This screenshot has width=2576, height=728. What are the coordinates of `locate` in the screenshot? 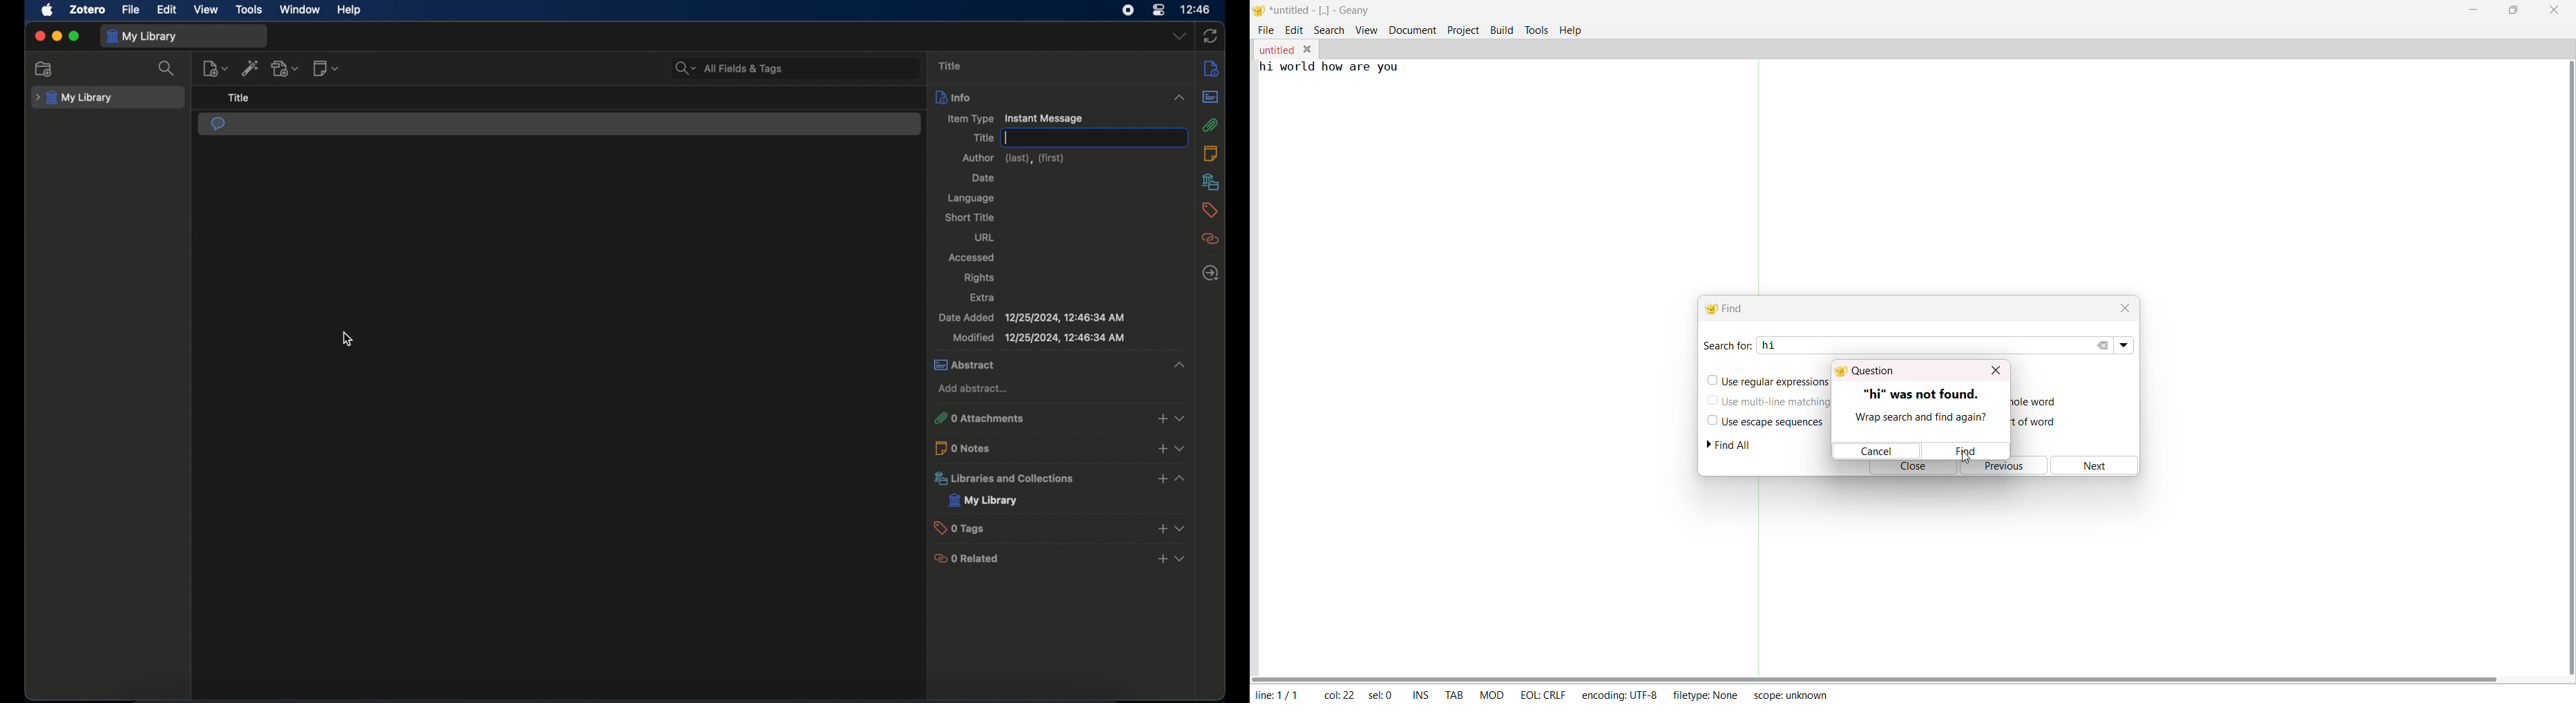 It's located at (1211, 272).